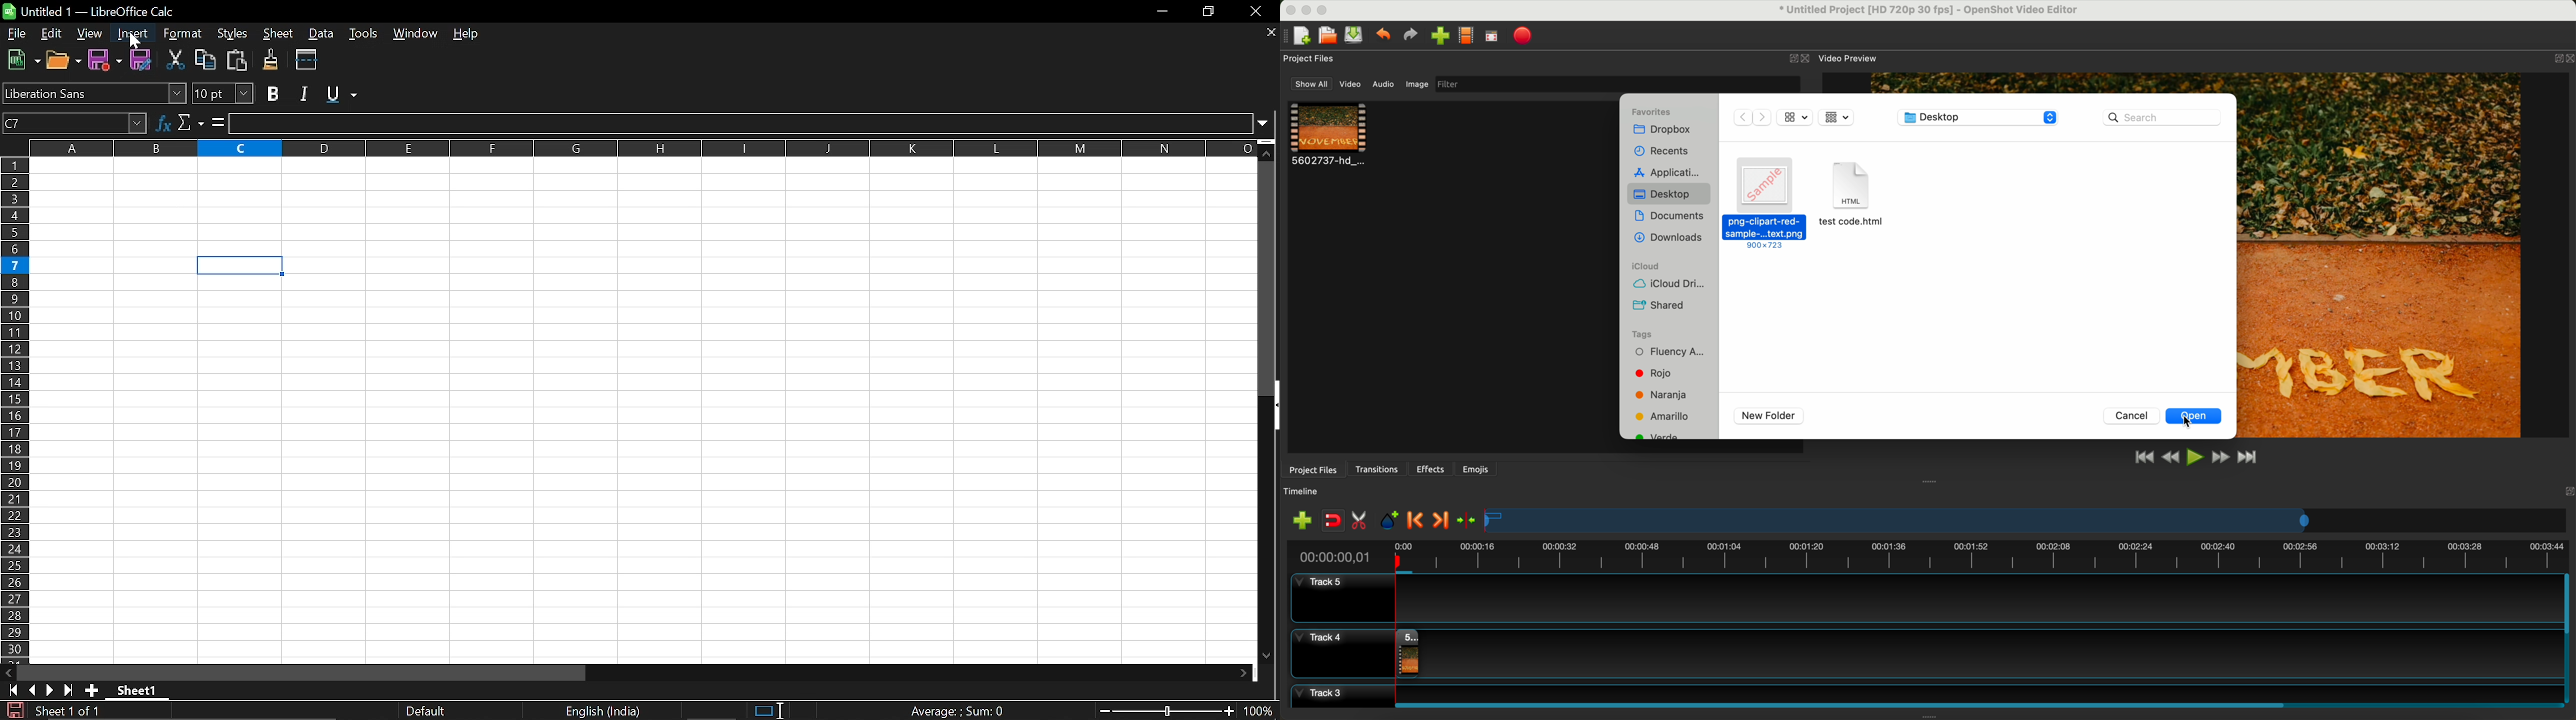 The image size is (2576, 728). I want to click on First sheet, so click(10, 690).